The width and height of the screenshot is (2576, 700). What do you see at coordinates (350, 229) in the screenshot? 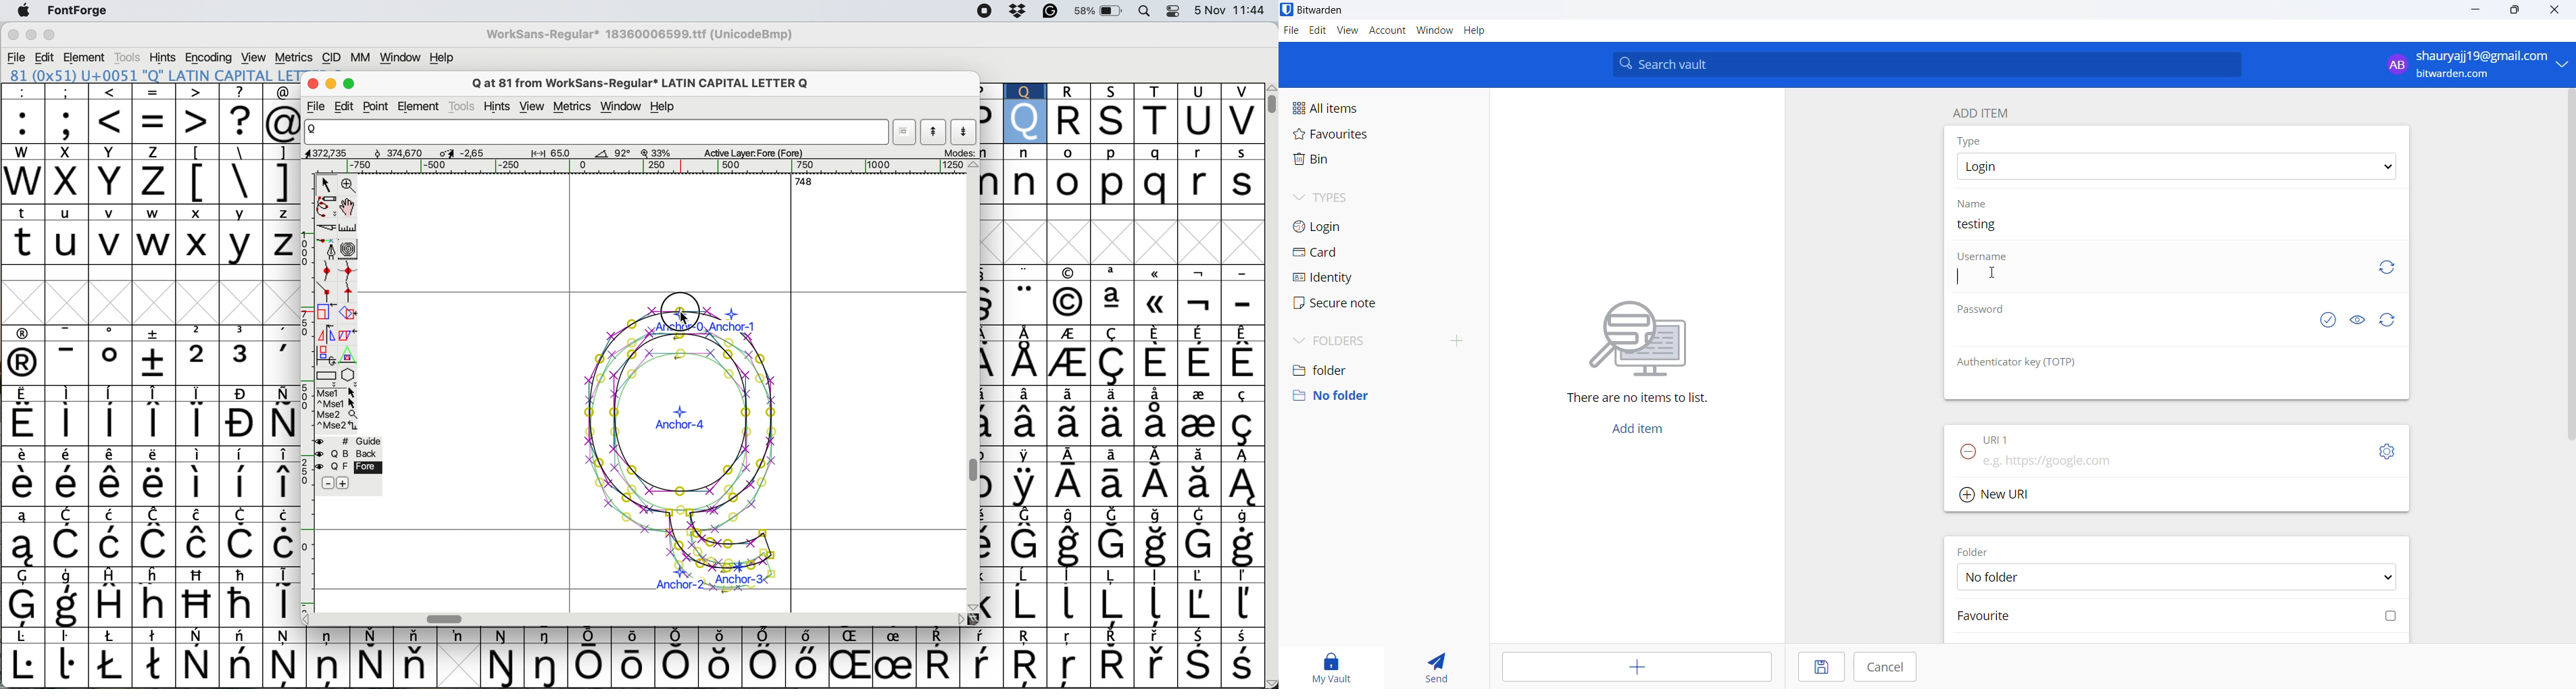
I see `measure distance` at bounding box center [350, 229].